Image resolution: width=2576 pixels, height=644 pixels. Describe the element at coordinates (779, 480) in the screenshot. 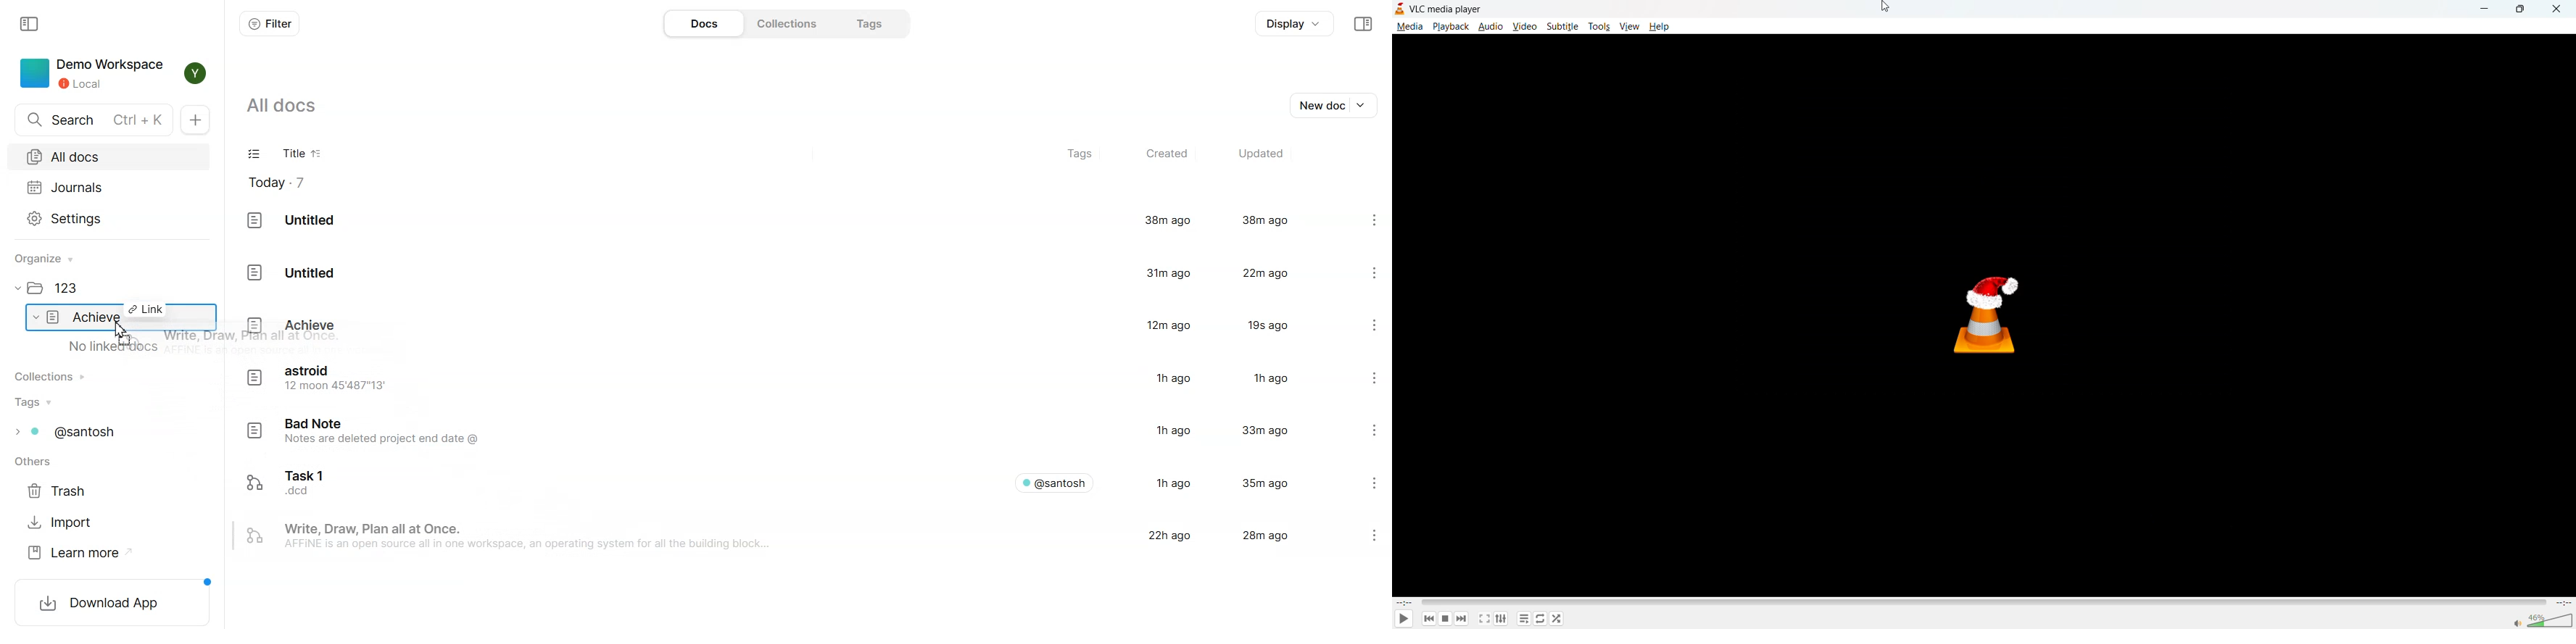

I see `Doc File` at that location.